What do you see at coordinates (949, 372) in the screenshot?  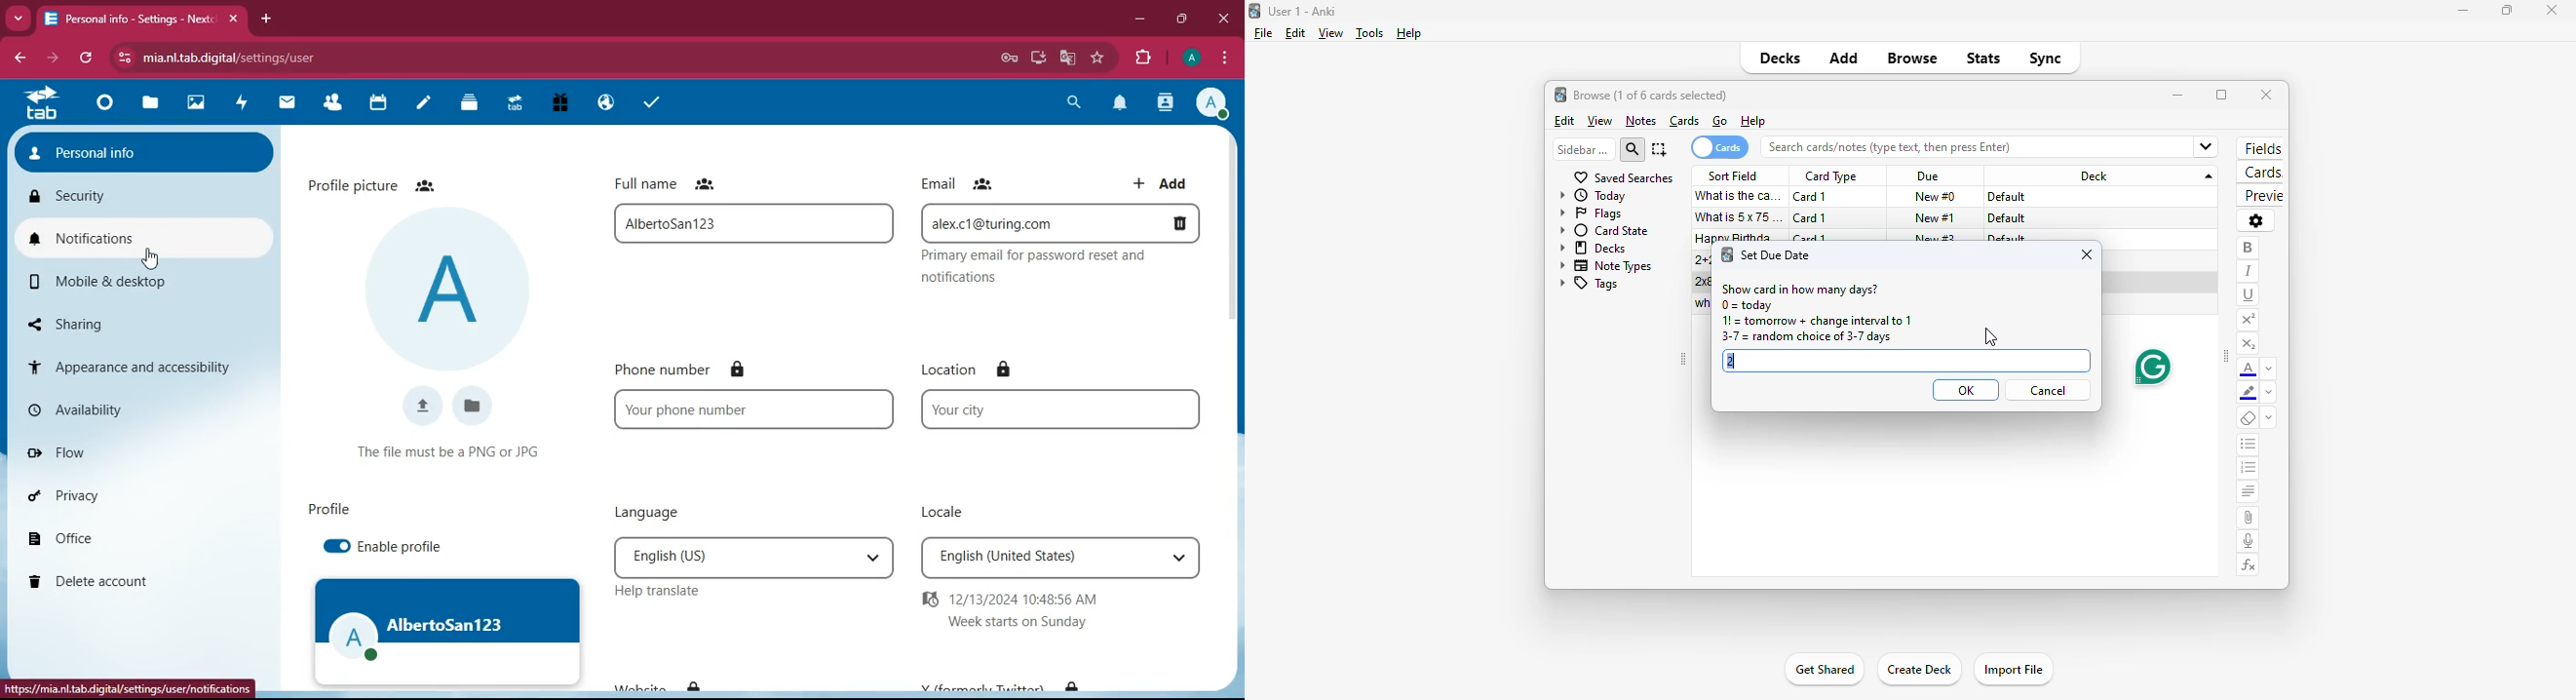 I see `location` at bounding box center [949, 372].